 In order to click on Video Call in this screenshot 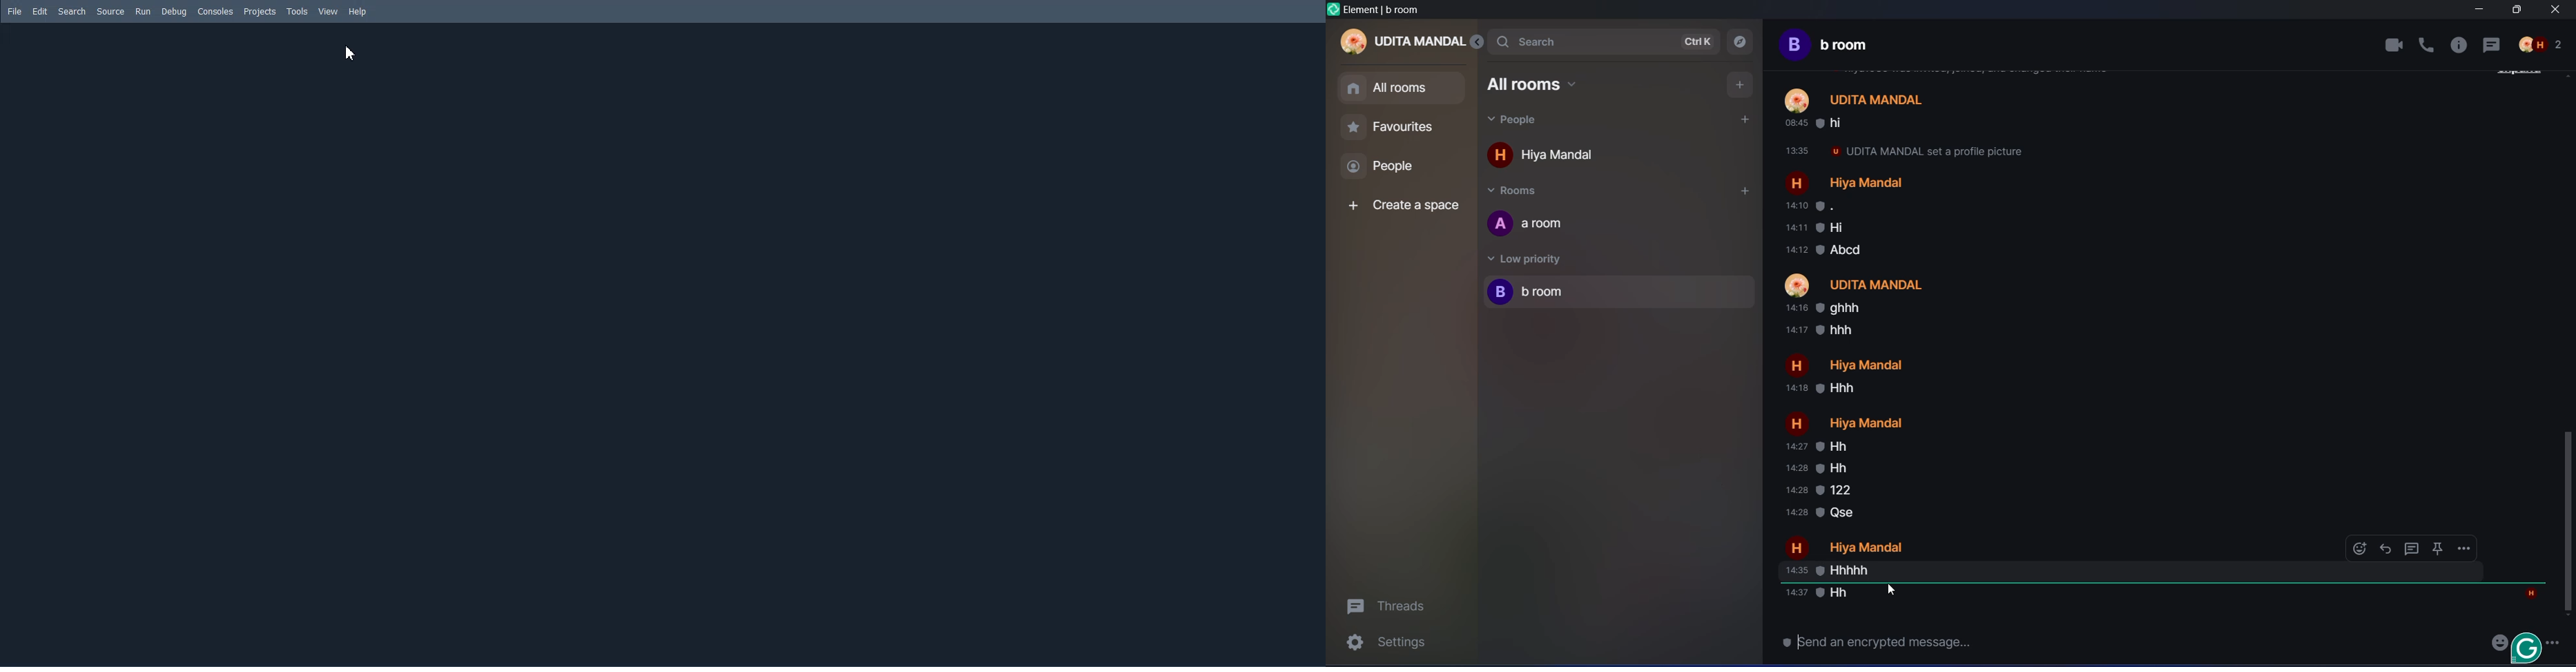, I will do `click(2386, 45)`.